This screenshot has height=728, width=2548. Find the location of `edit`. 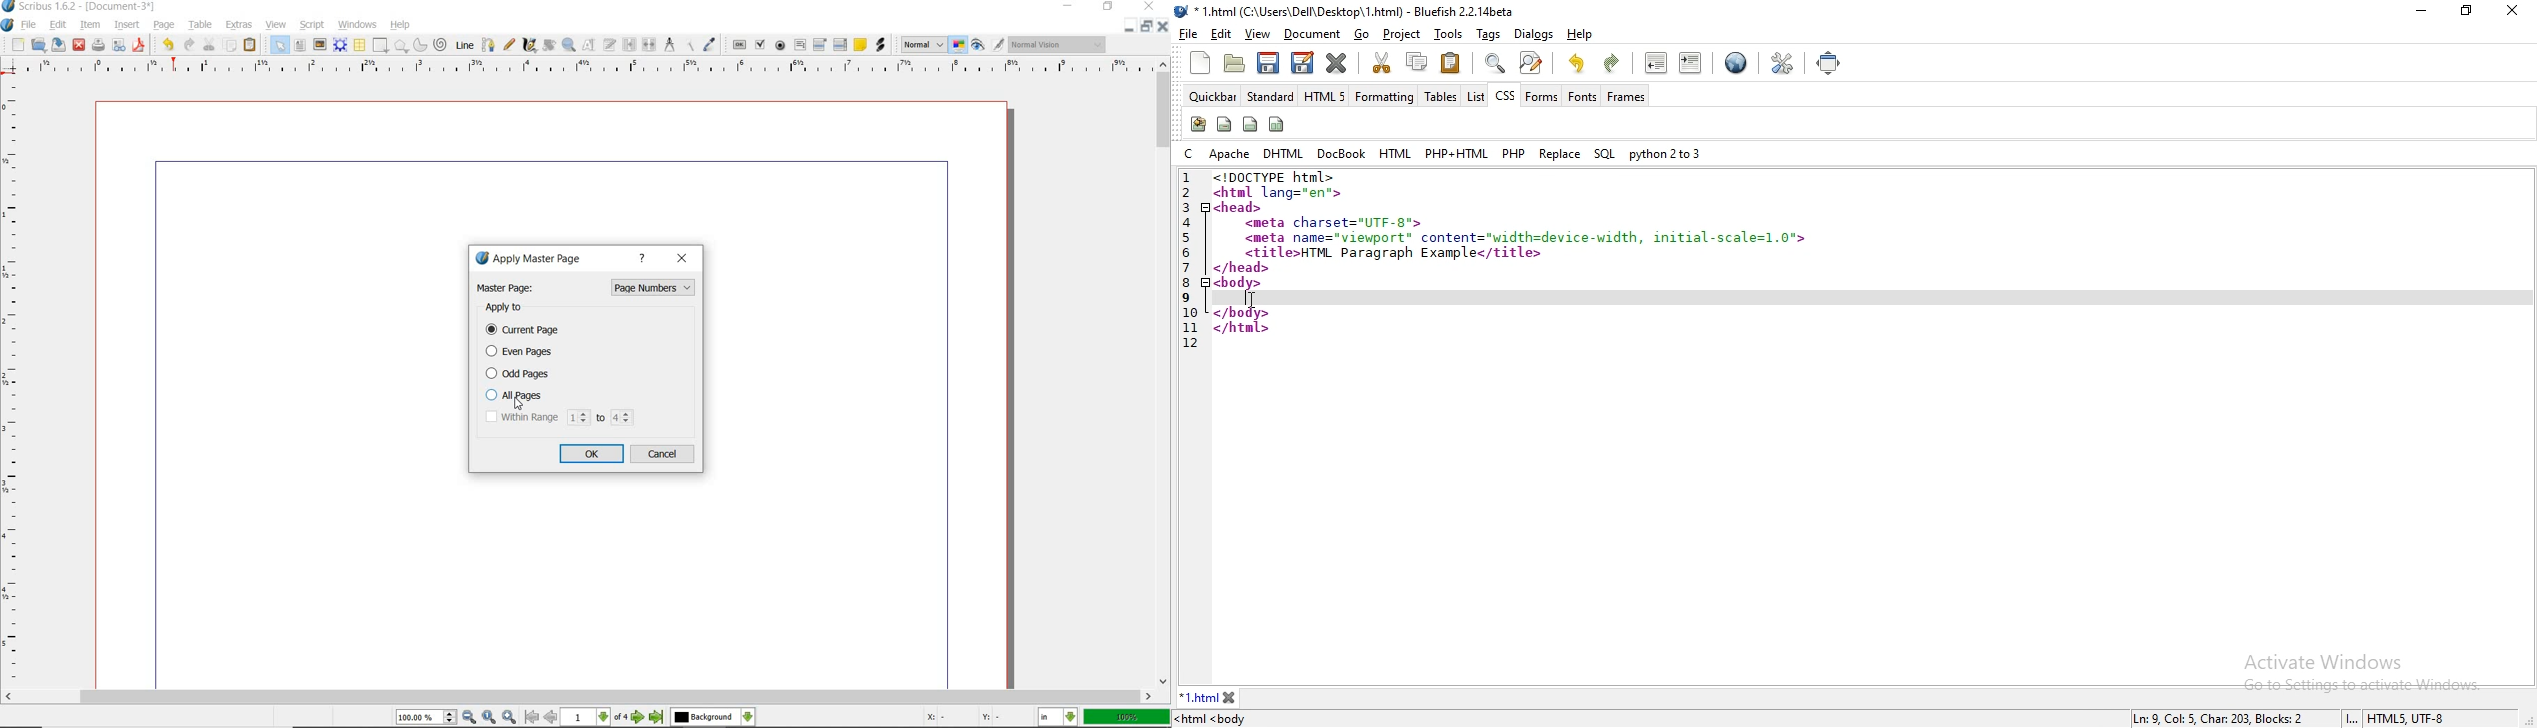

edit is located at coordinates (1222, 33).